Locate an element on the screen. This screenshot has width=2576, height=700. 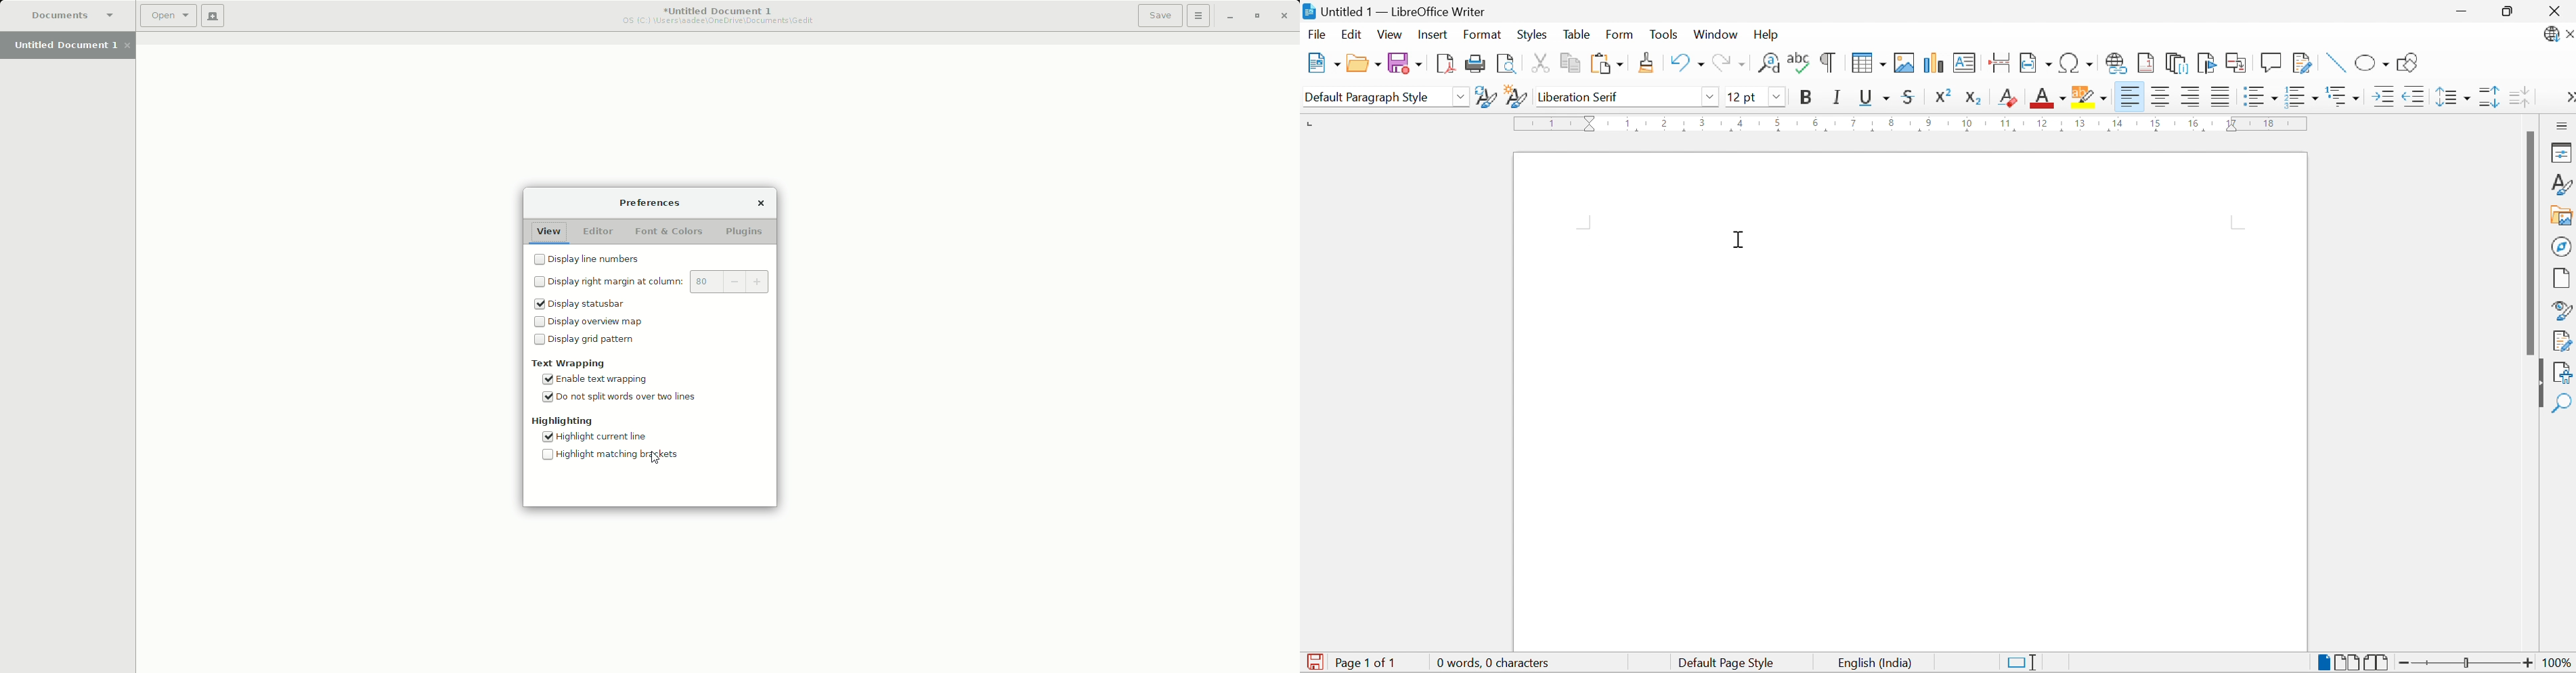
Format is located at coordinates (1483, 35).